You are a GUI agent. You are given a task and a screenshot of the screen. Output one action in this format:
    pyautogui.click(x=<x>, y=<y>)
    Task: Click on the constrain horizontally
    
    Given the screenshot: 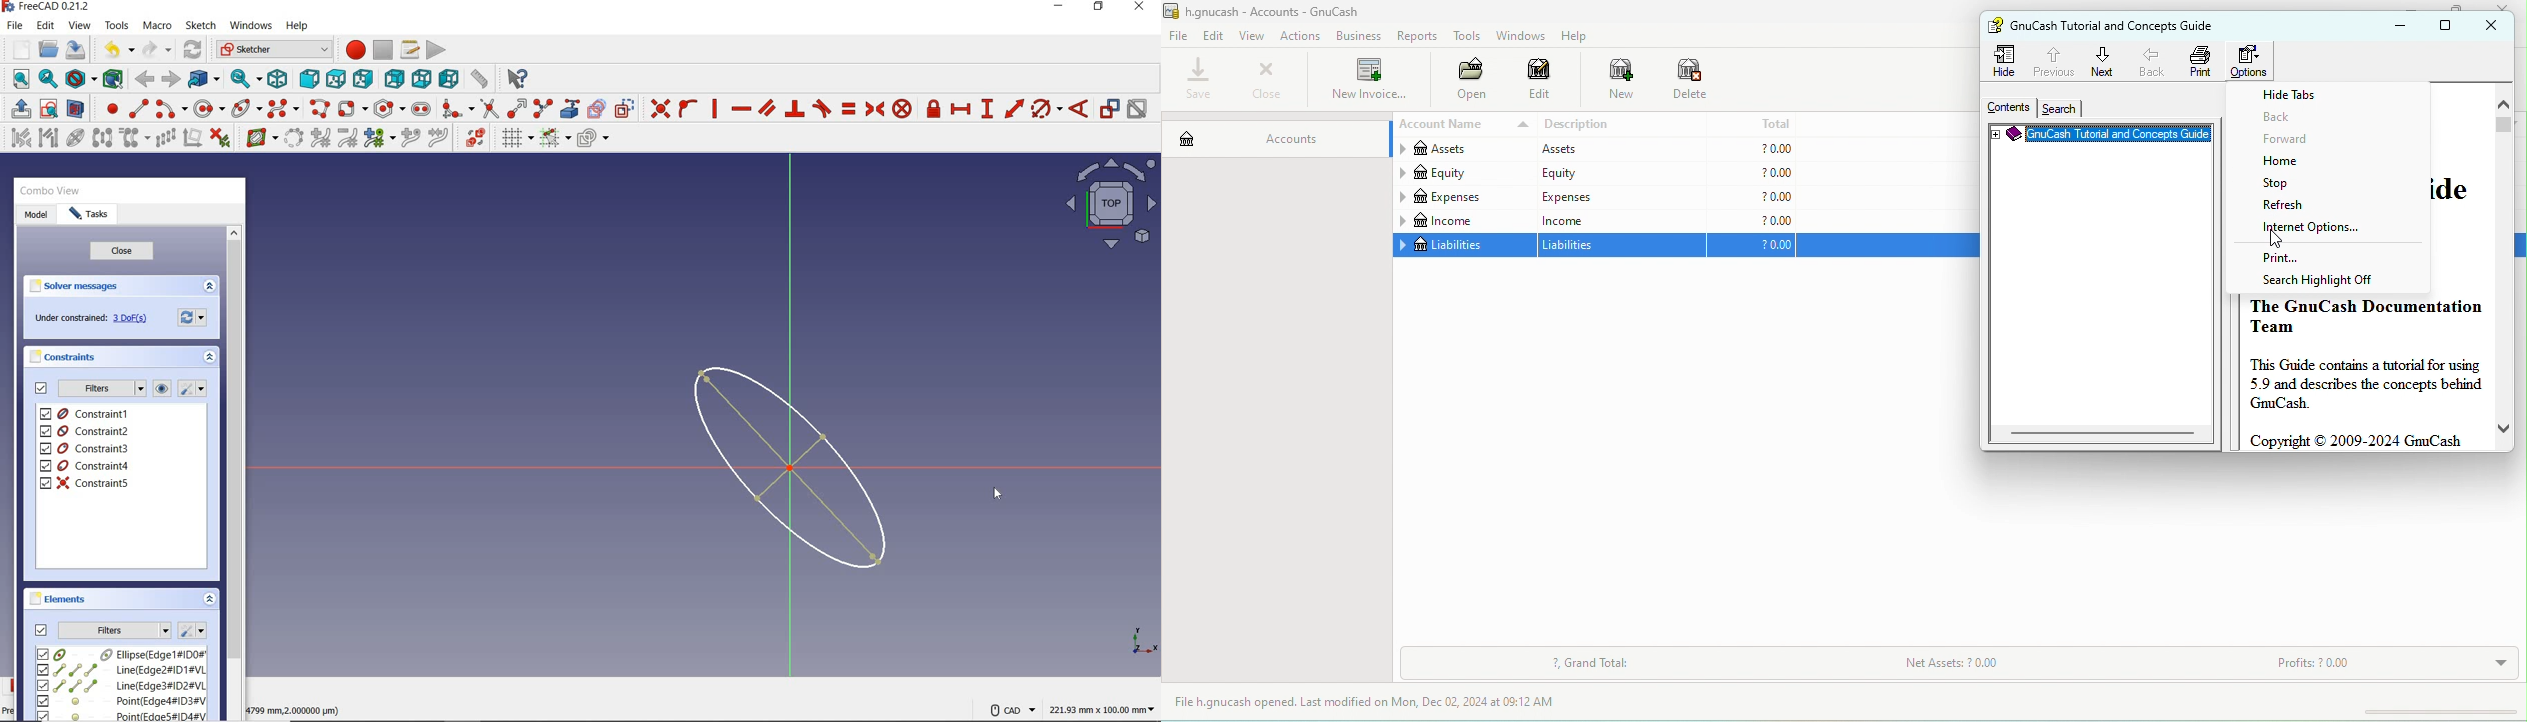 What is the action you would take?
    pyautogui.click(x=741, y=109)
    